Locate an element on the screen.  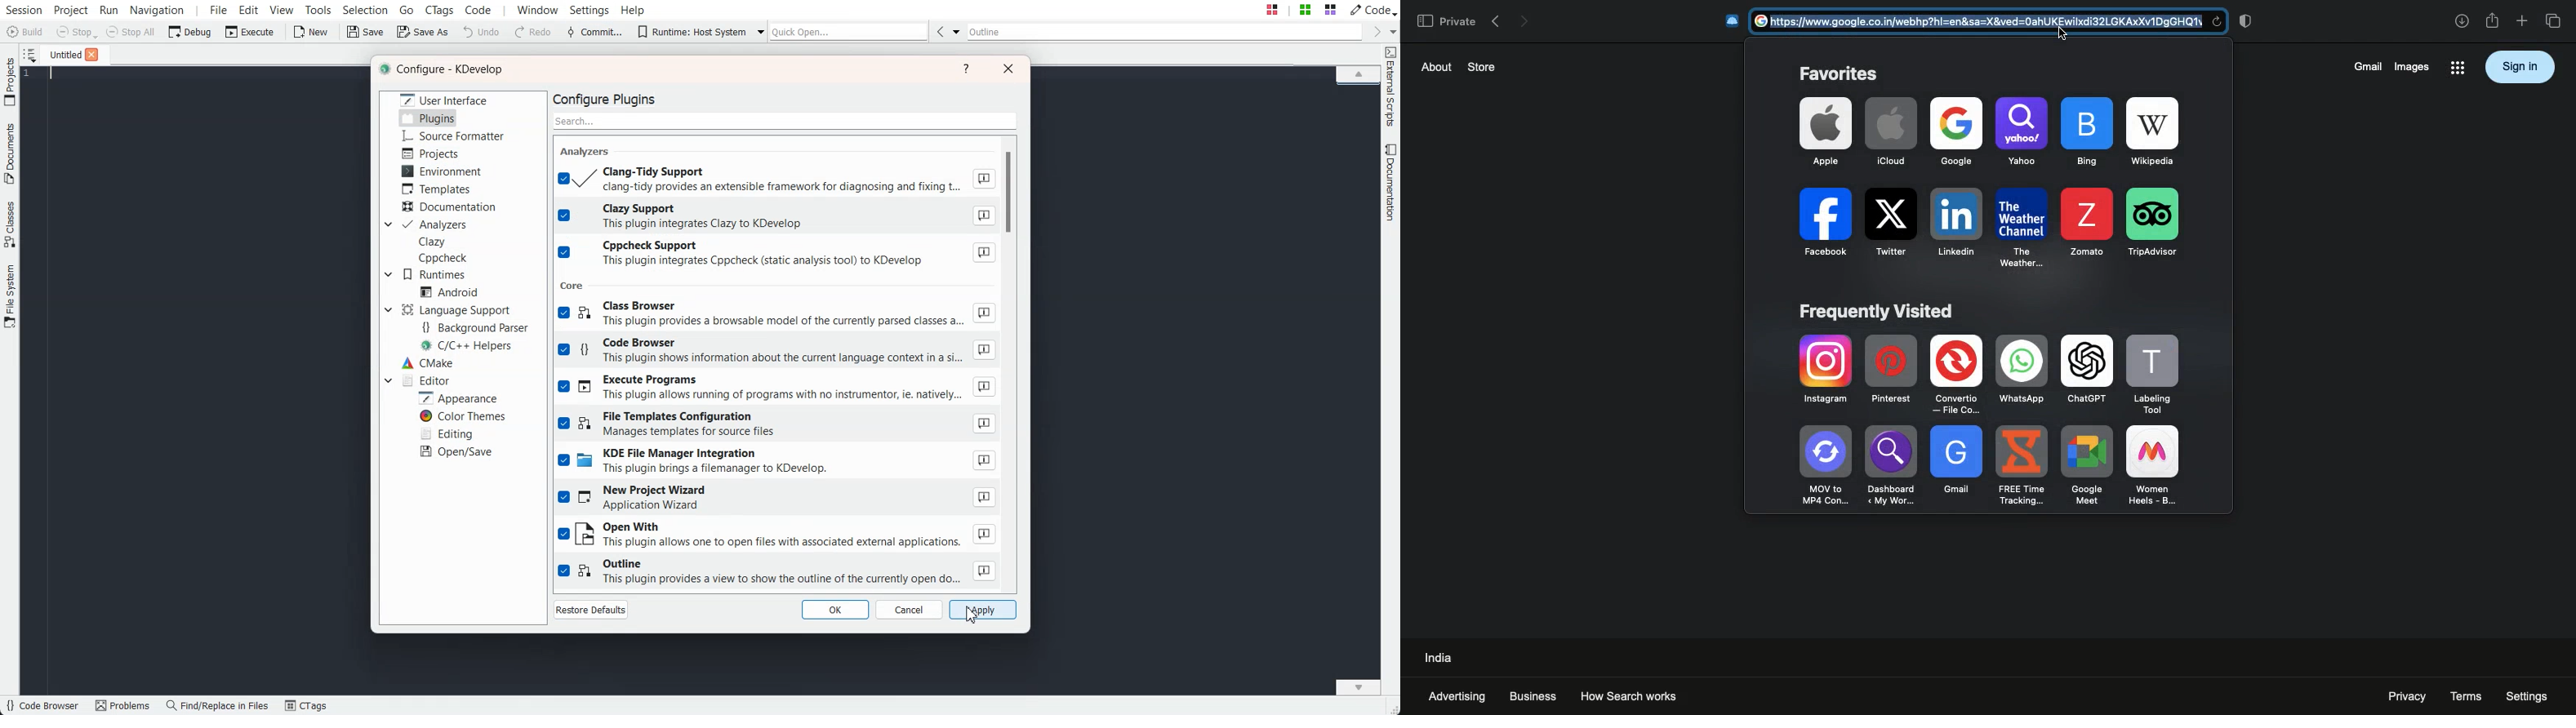
Runtimes is located at coordinates (435, 274).